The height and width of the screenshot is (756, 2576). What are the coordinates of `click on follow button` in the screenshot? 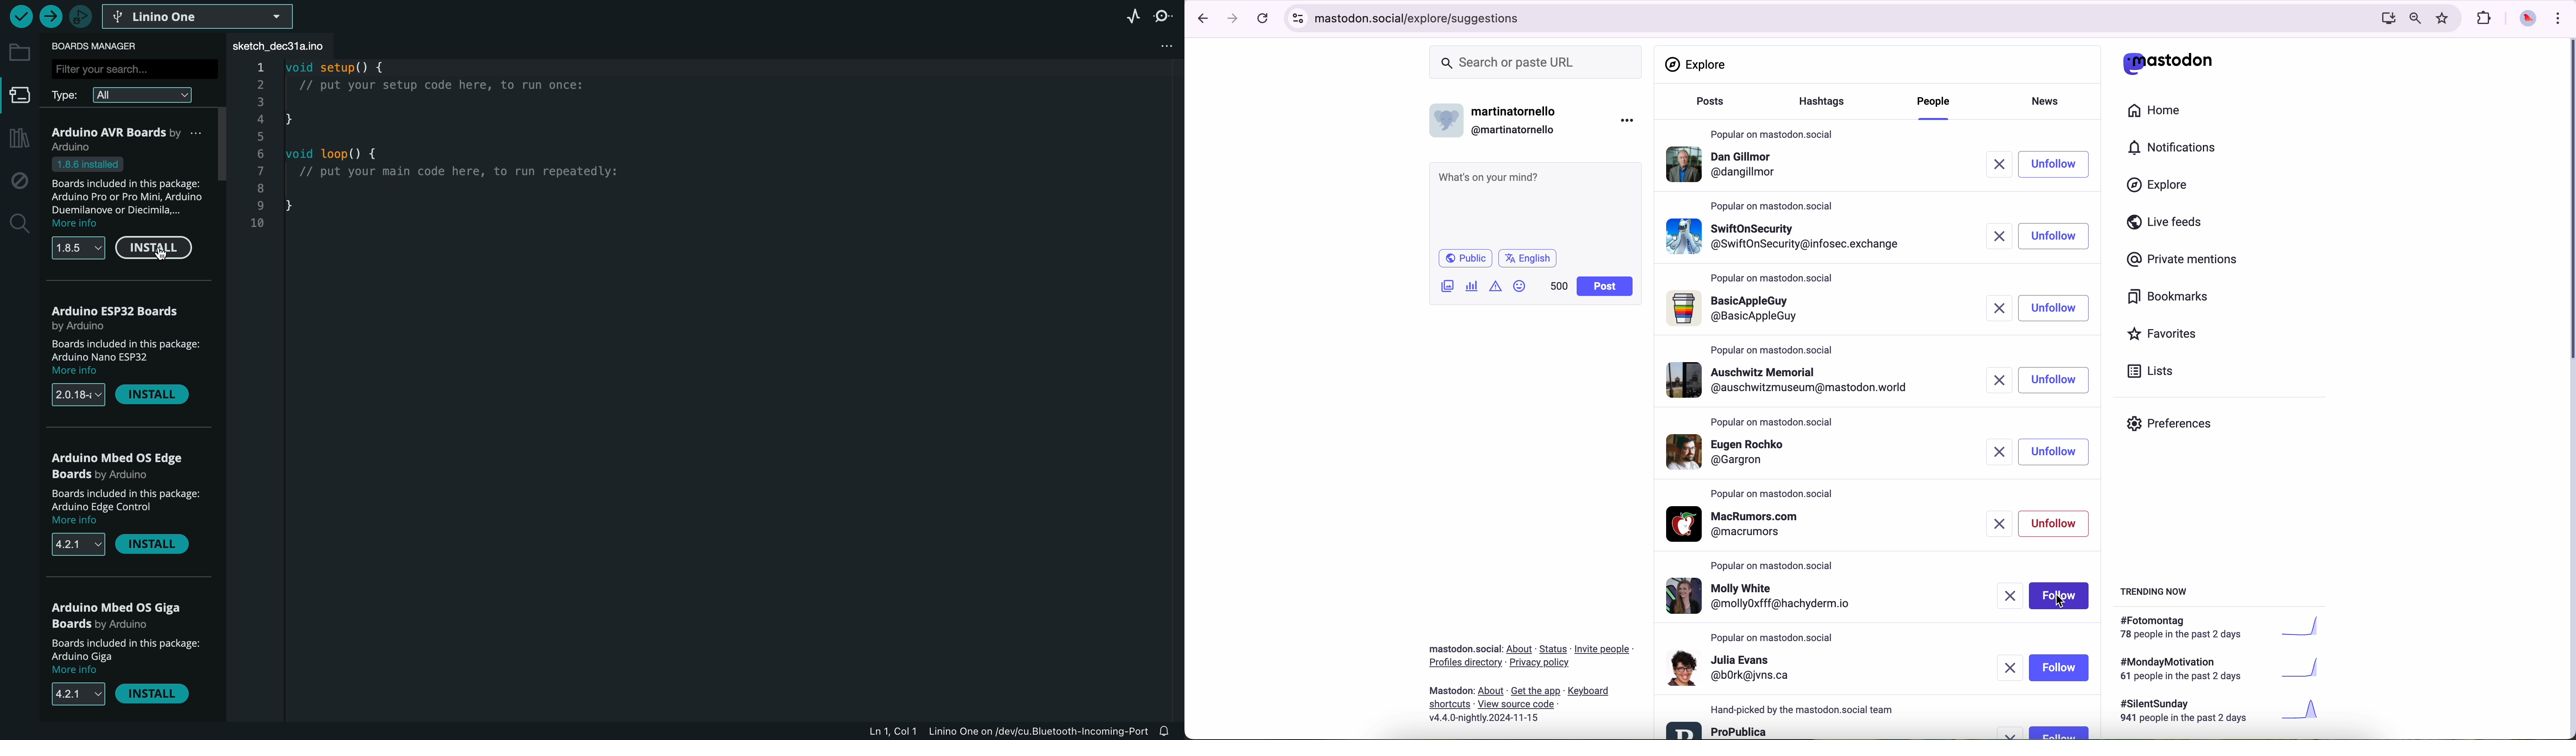 It's located at (2061, 164).